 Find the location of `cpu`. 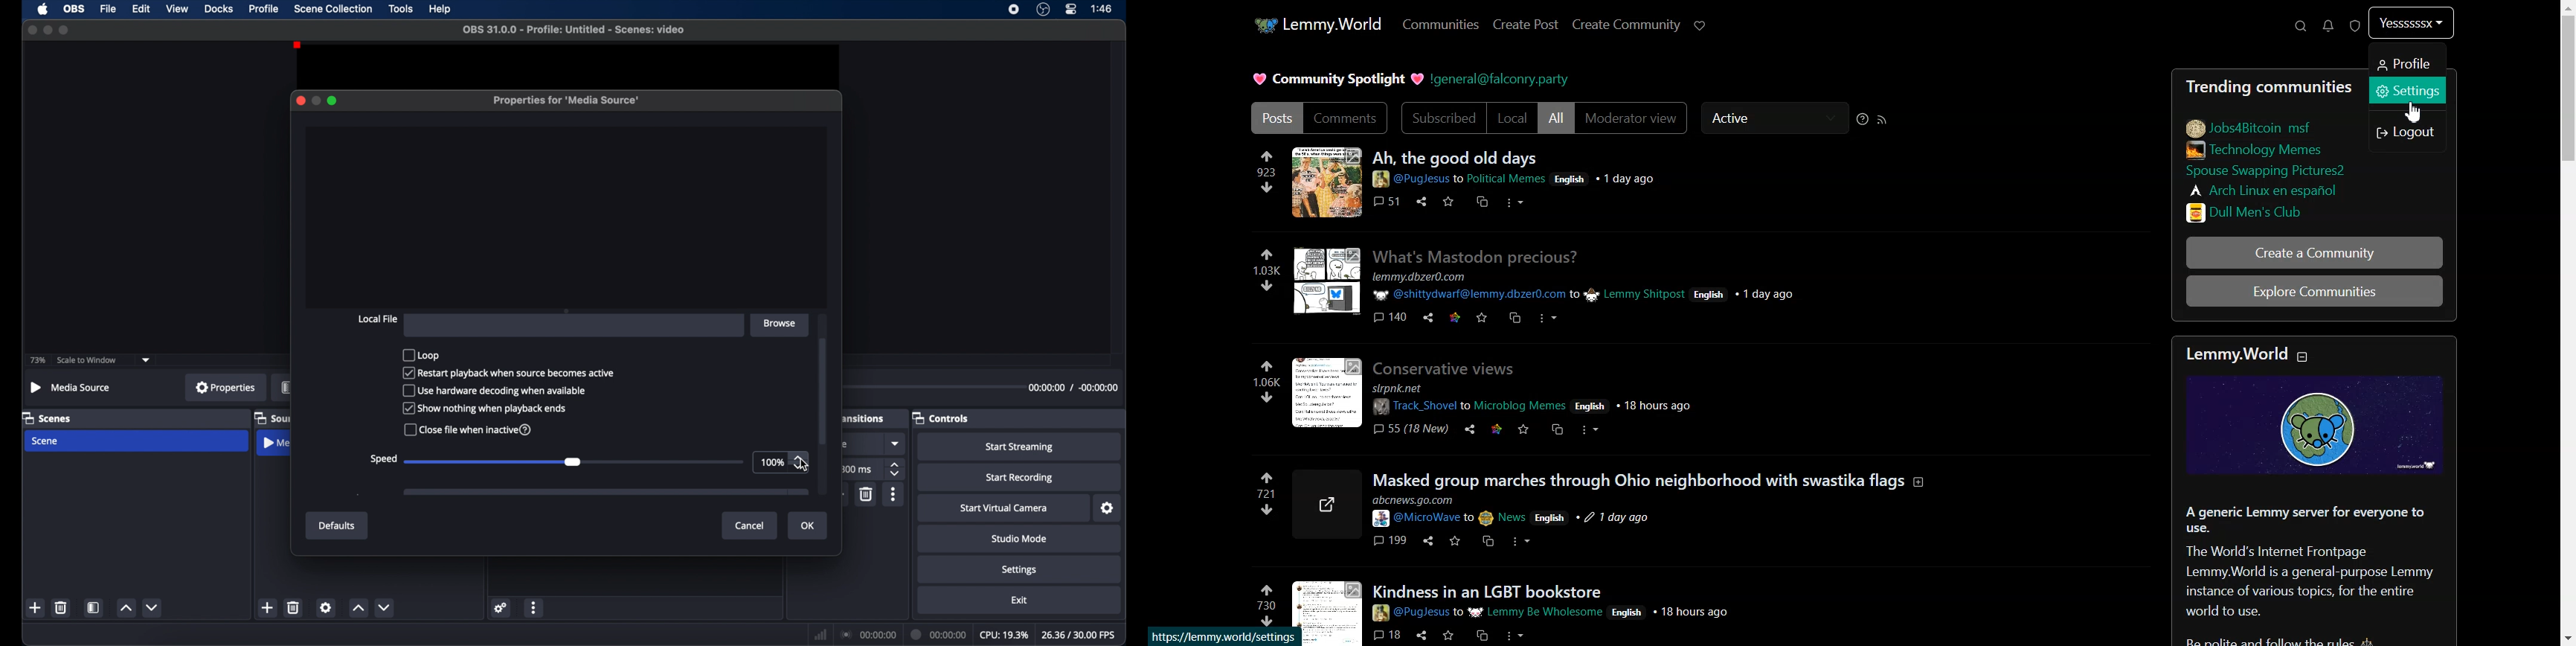

cpu is located at coordinates (1004, 635).